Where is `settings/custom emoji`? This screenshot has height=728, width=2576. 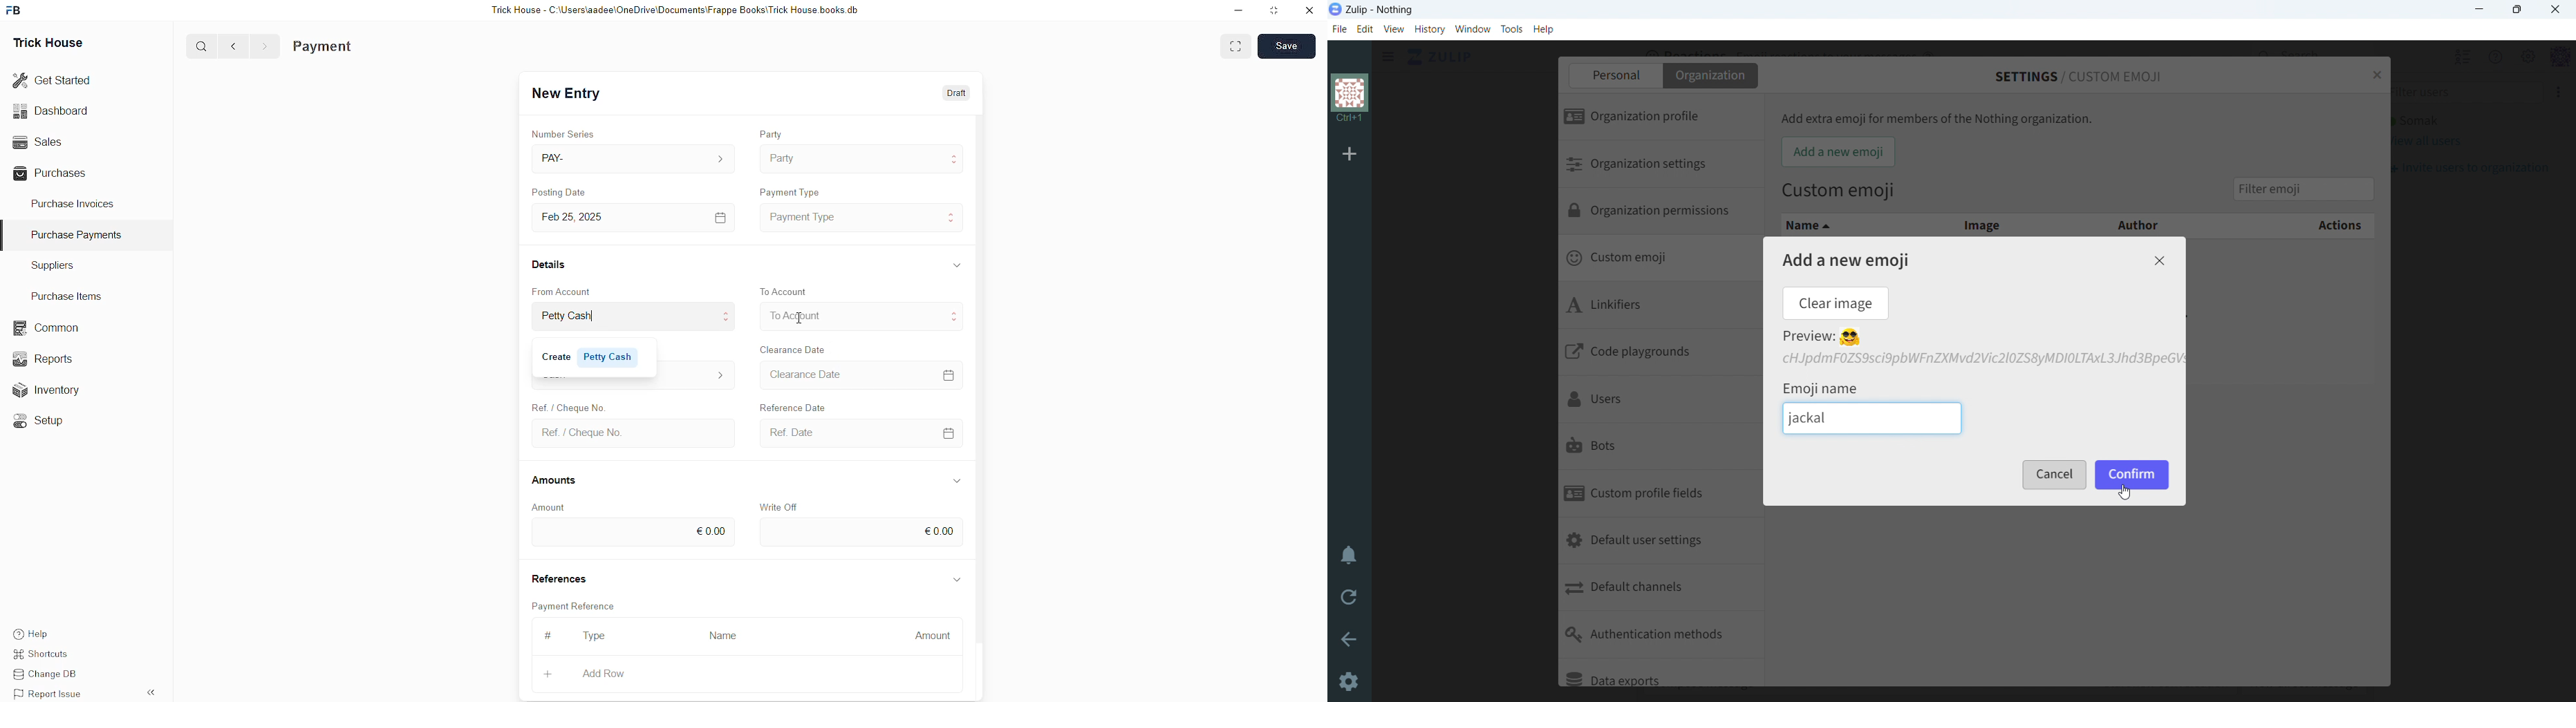 settings/custom emoji is located at coordinates (2079, 76).